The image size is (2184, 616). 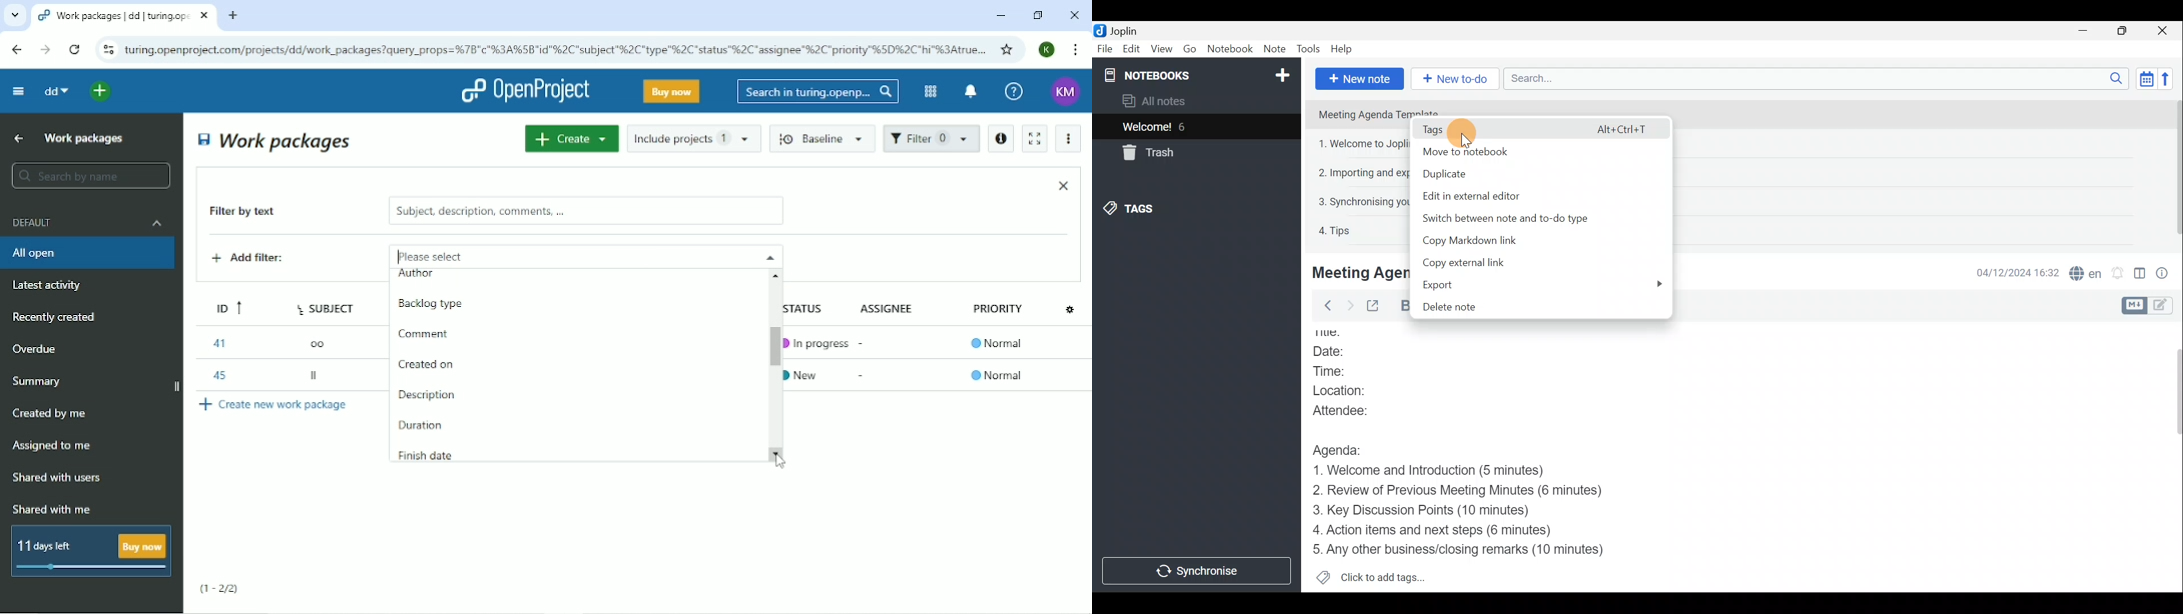 What do you see at coordinates (424, 334) in the screenshot?
I see `Comment` at bounding box center [424, 334].